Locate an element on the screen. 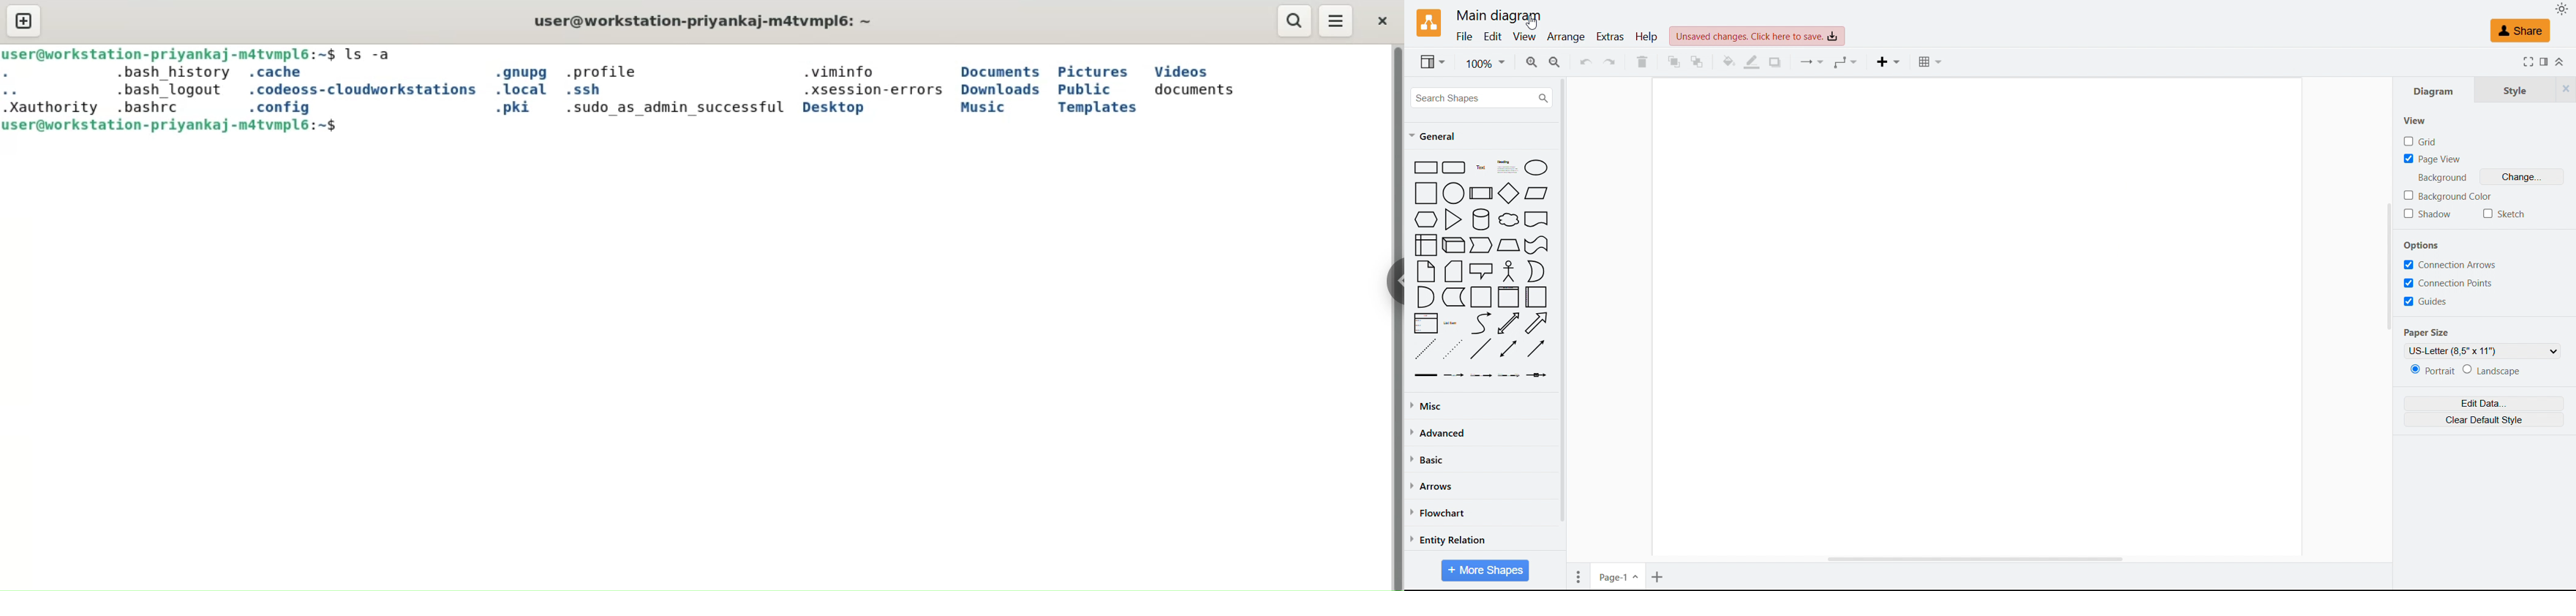  Add page  is located at coordinates (1658, 577).